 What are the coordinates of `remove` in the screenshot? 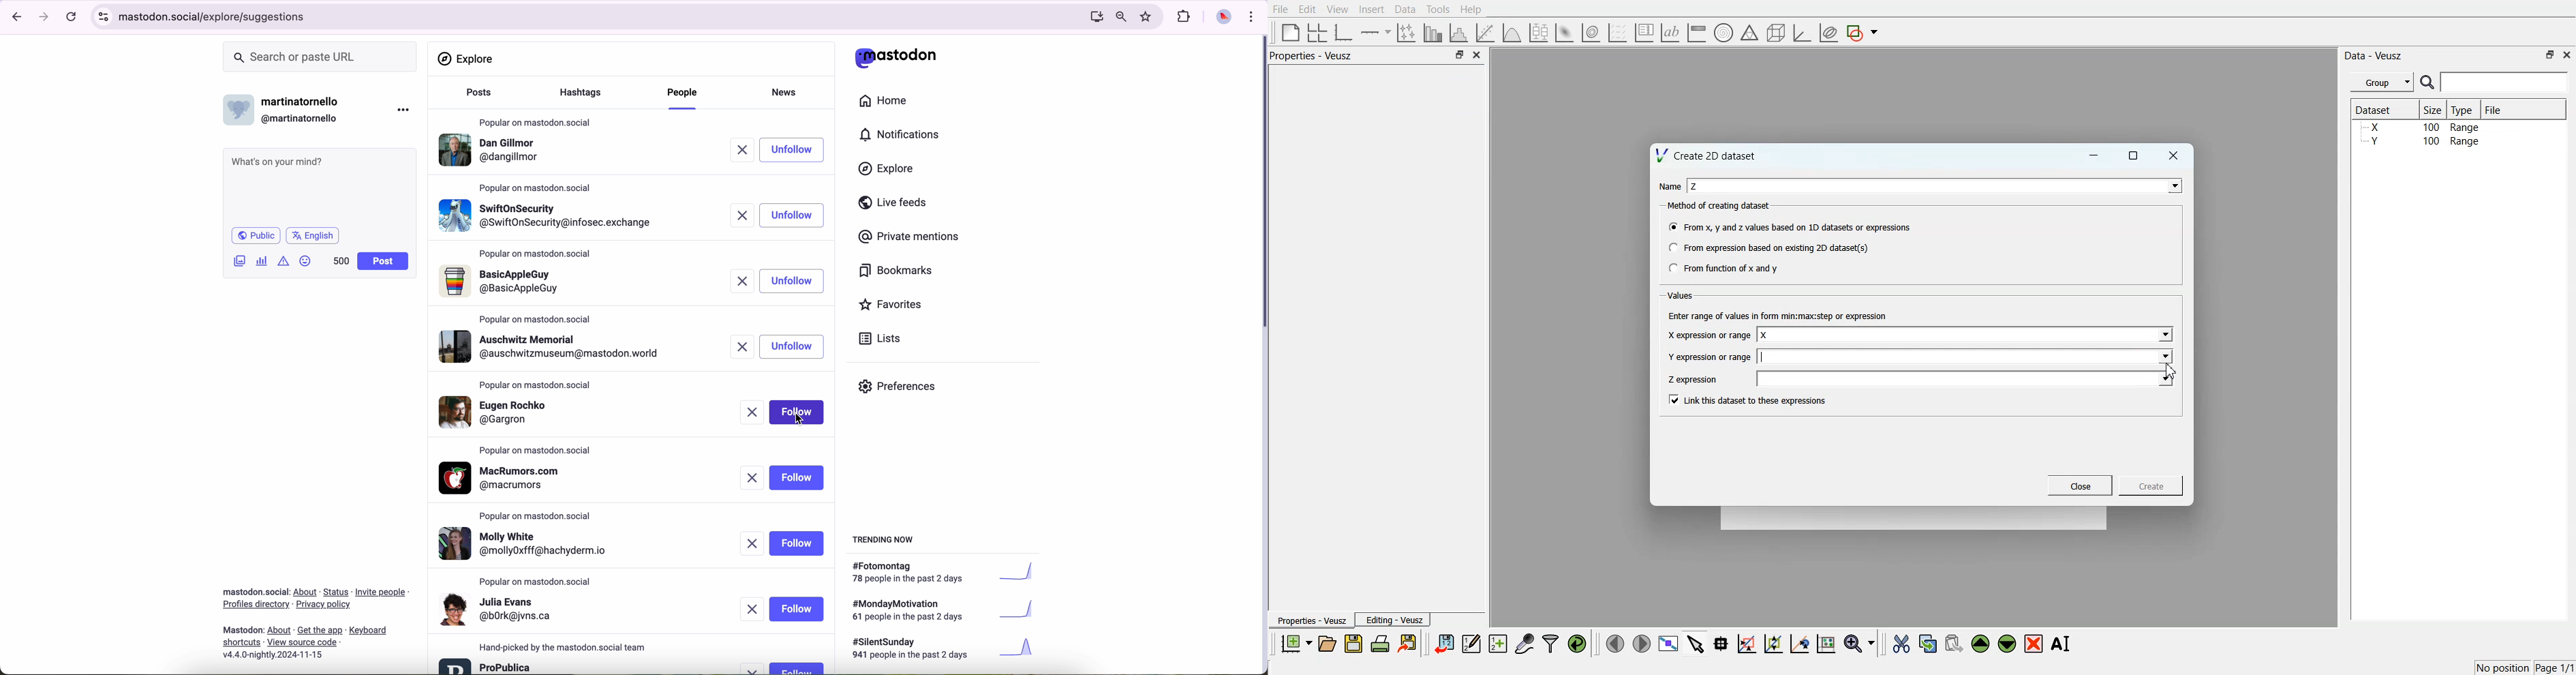 It's located at (754, 609).